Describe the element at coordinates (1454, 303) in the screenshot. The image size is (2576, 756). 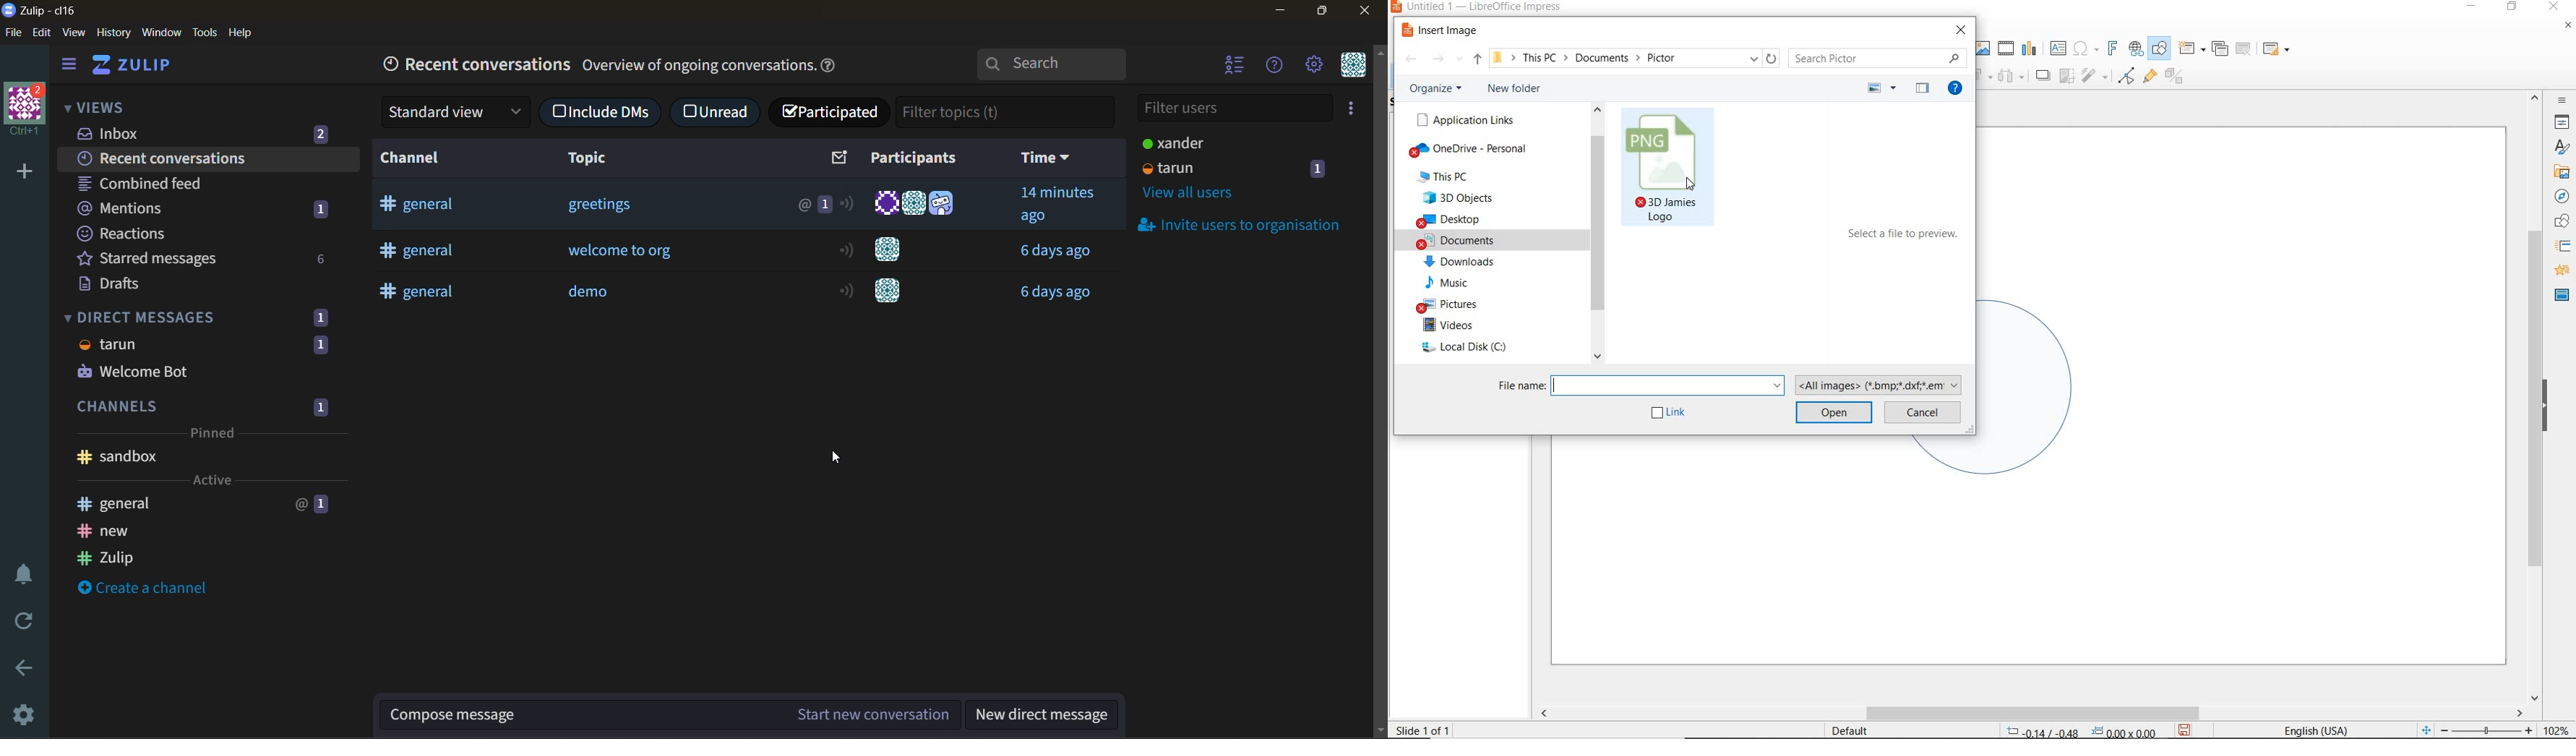
I see `pictures` at that location.